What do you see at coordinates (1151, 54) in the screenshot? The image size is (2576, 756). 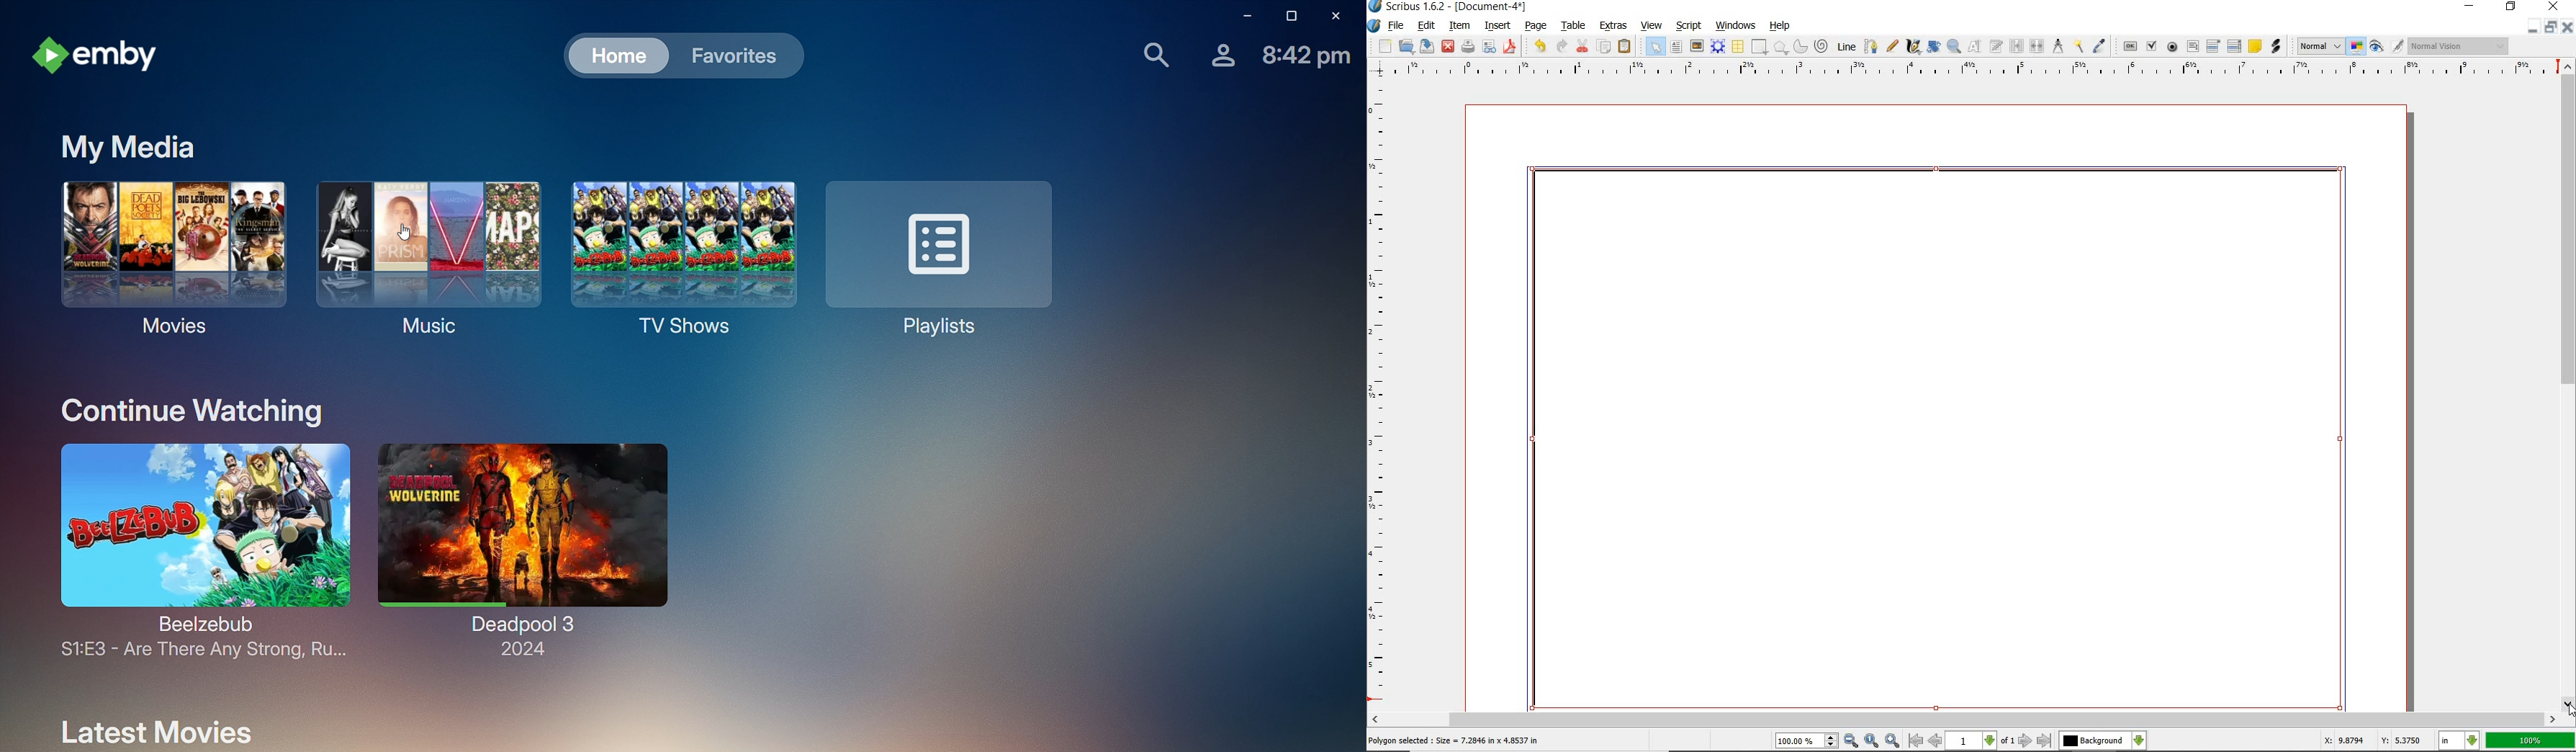 I see `Find` at bounding box center [1151, 54].